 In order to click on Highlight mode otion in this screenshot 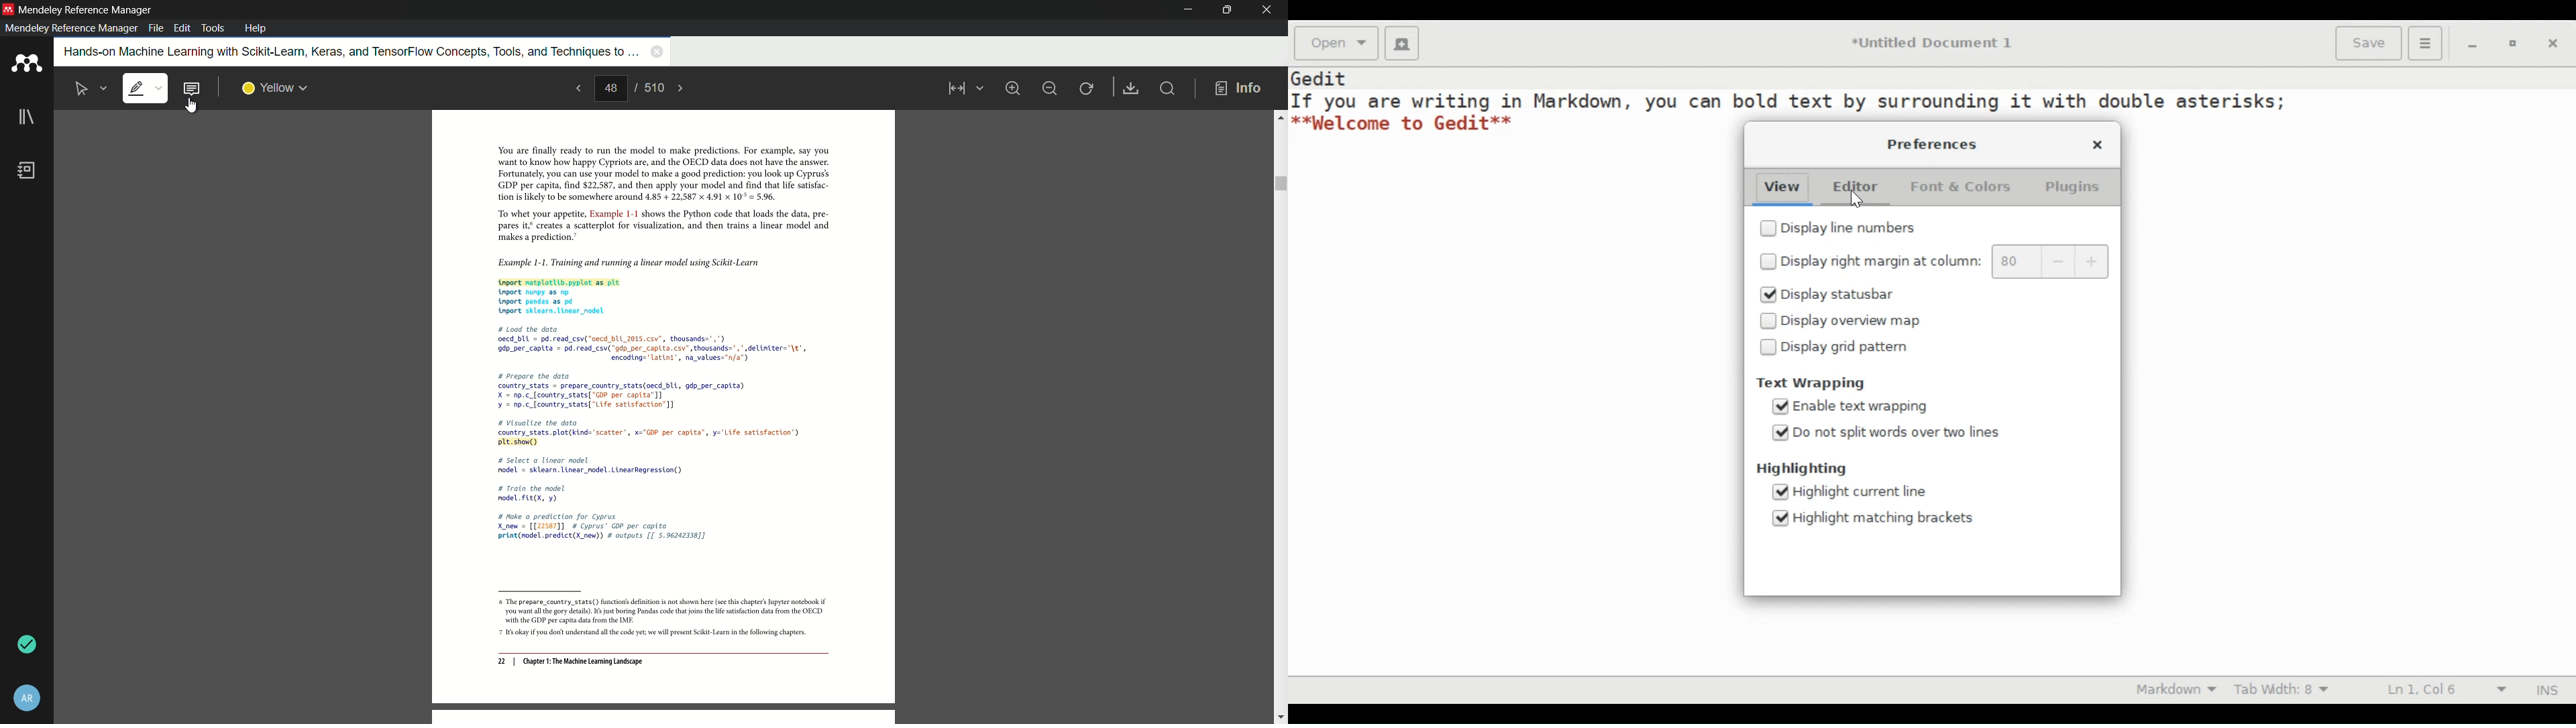, I will do `click(2173, 688)`.